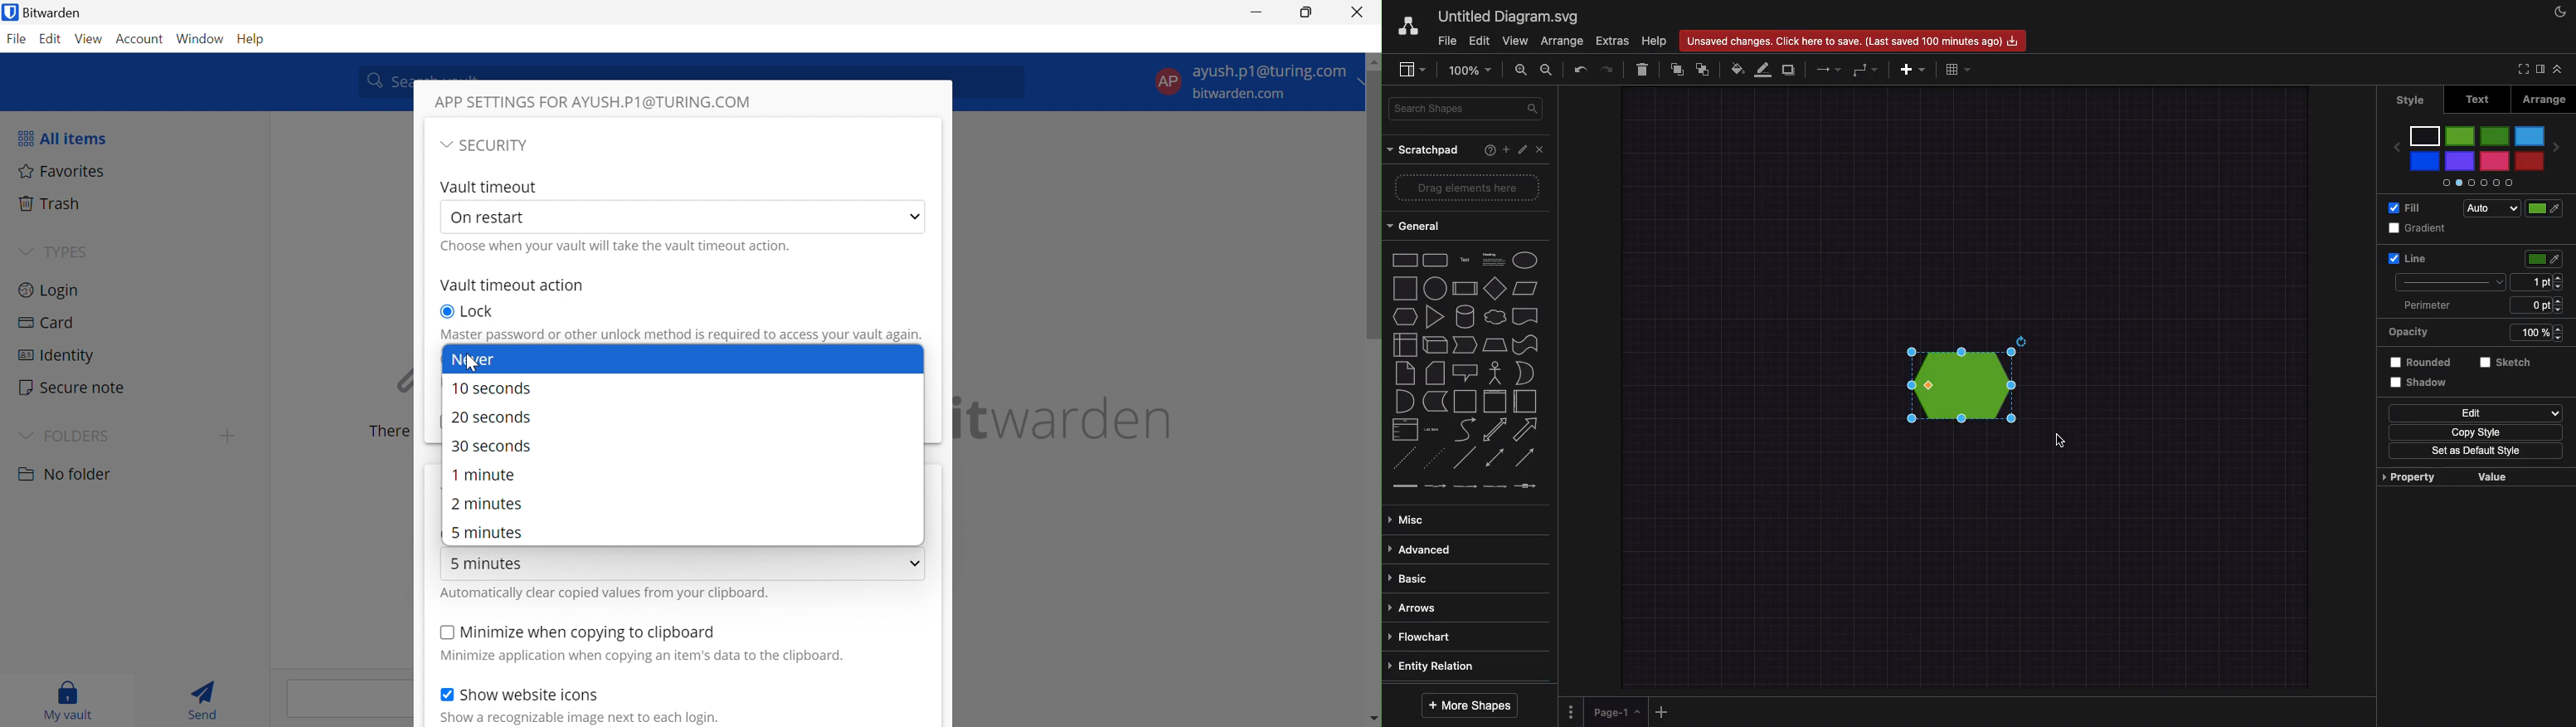 The height and width of the screenshot is (728, 2576). I want to click on Misc, so click(1412, 521).